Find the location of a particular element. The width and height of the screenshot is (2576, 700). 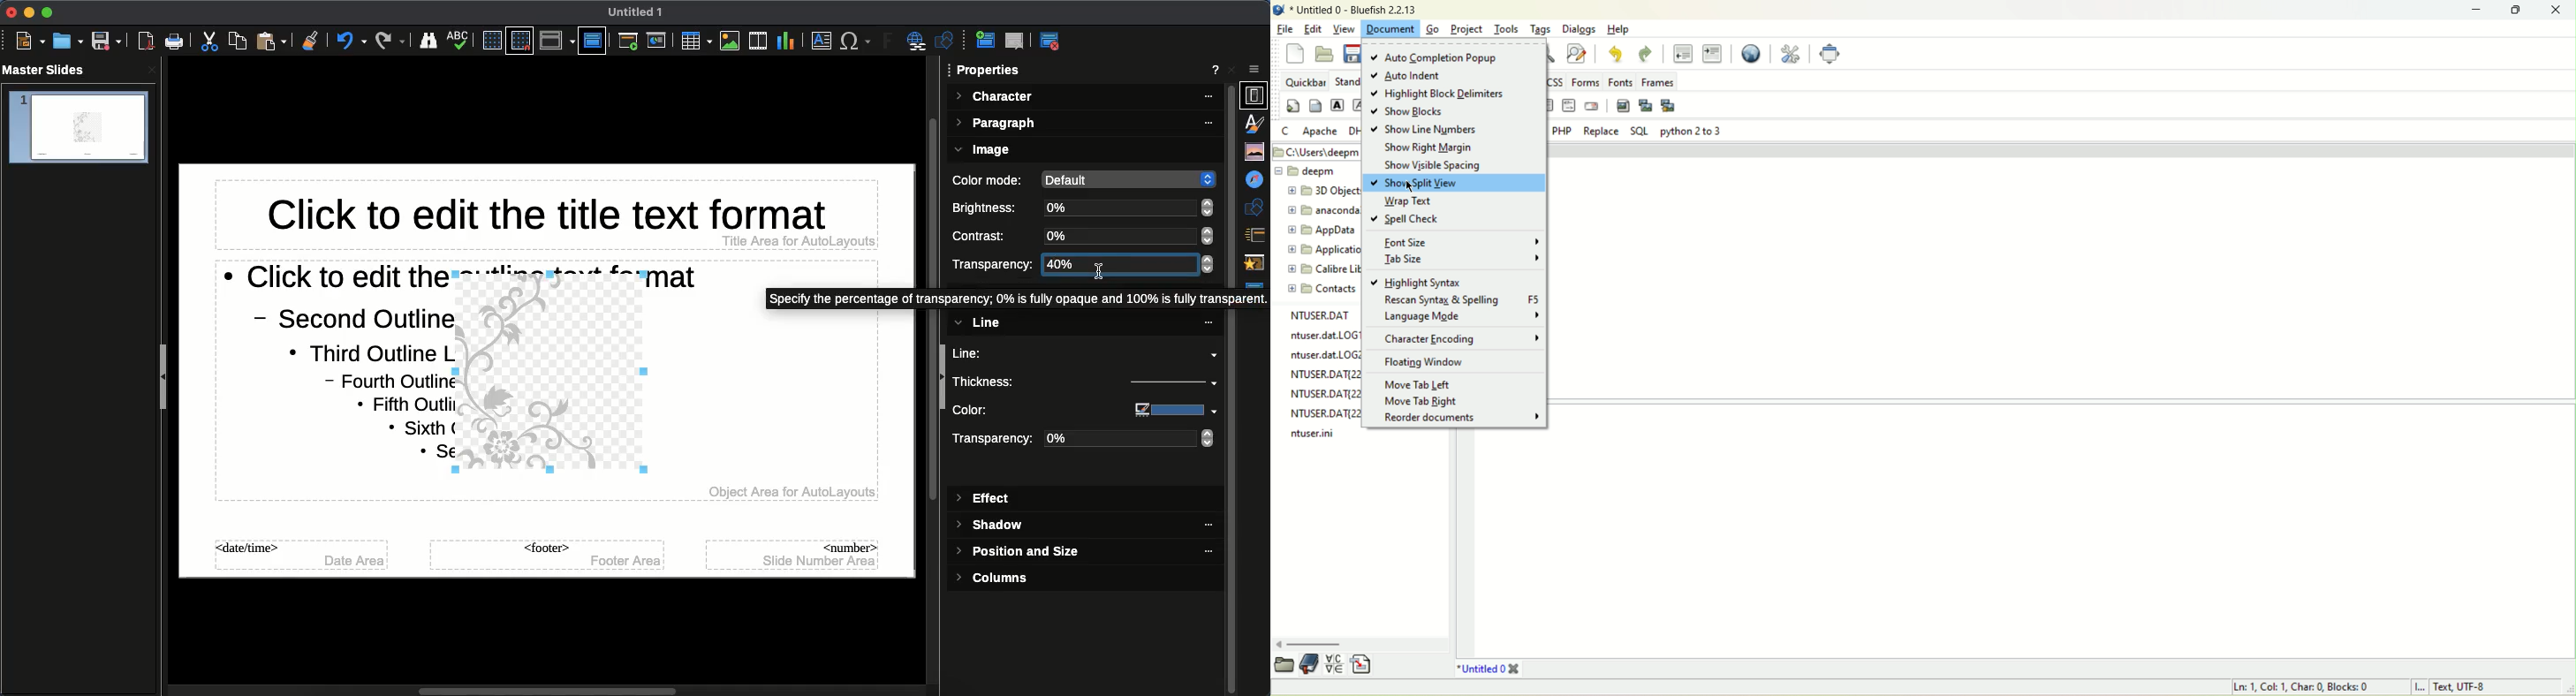

Animation is located at coordinates (1256, 264).